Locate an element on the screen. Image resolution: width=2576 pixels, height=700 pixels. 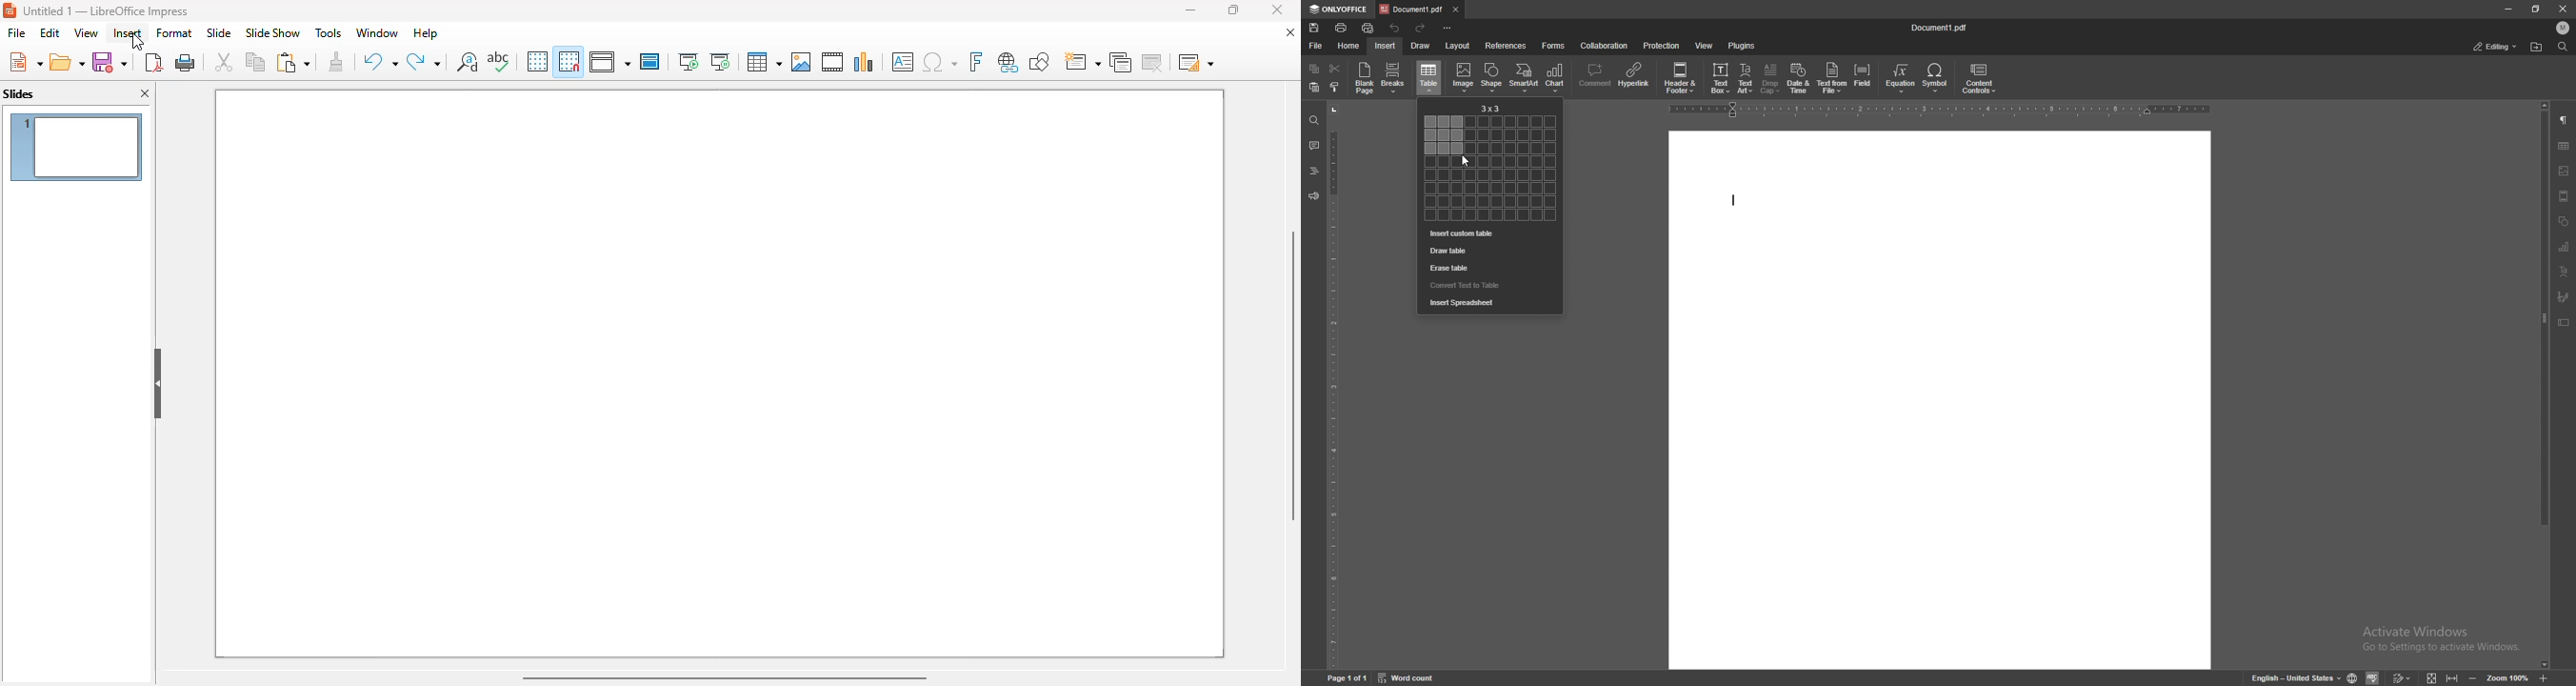
slides is located at coordinates (19, 94).